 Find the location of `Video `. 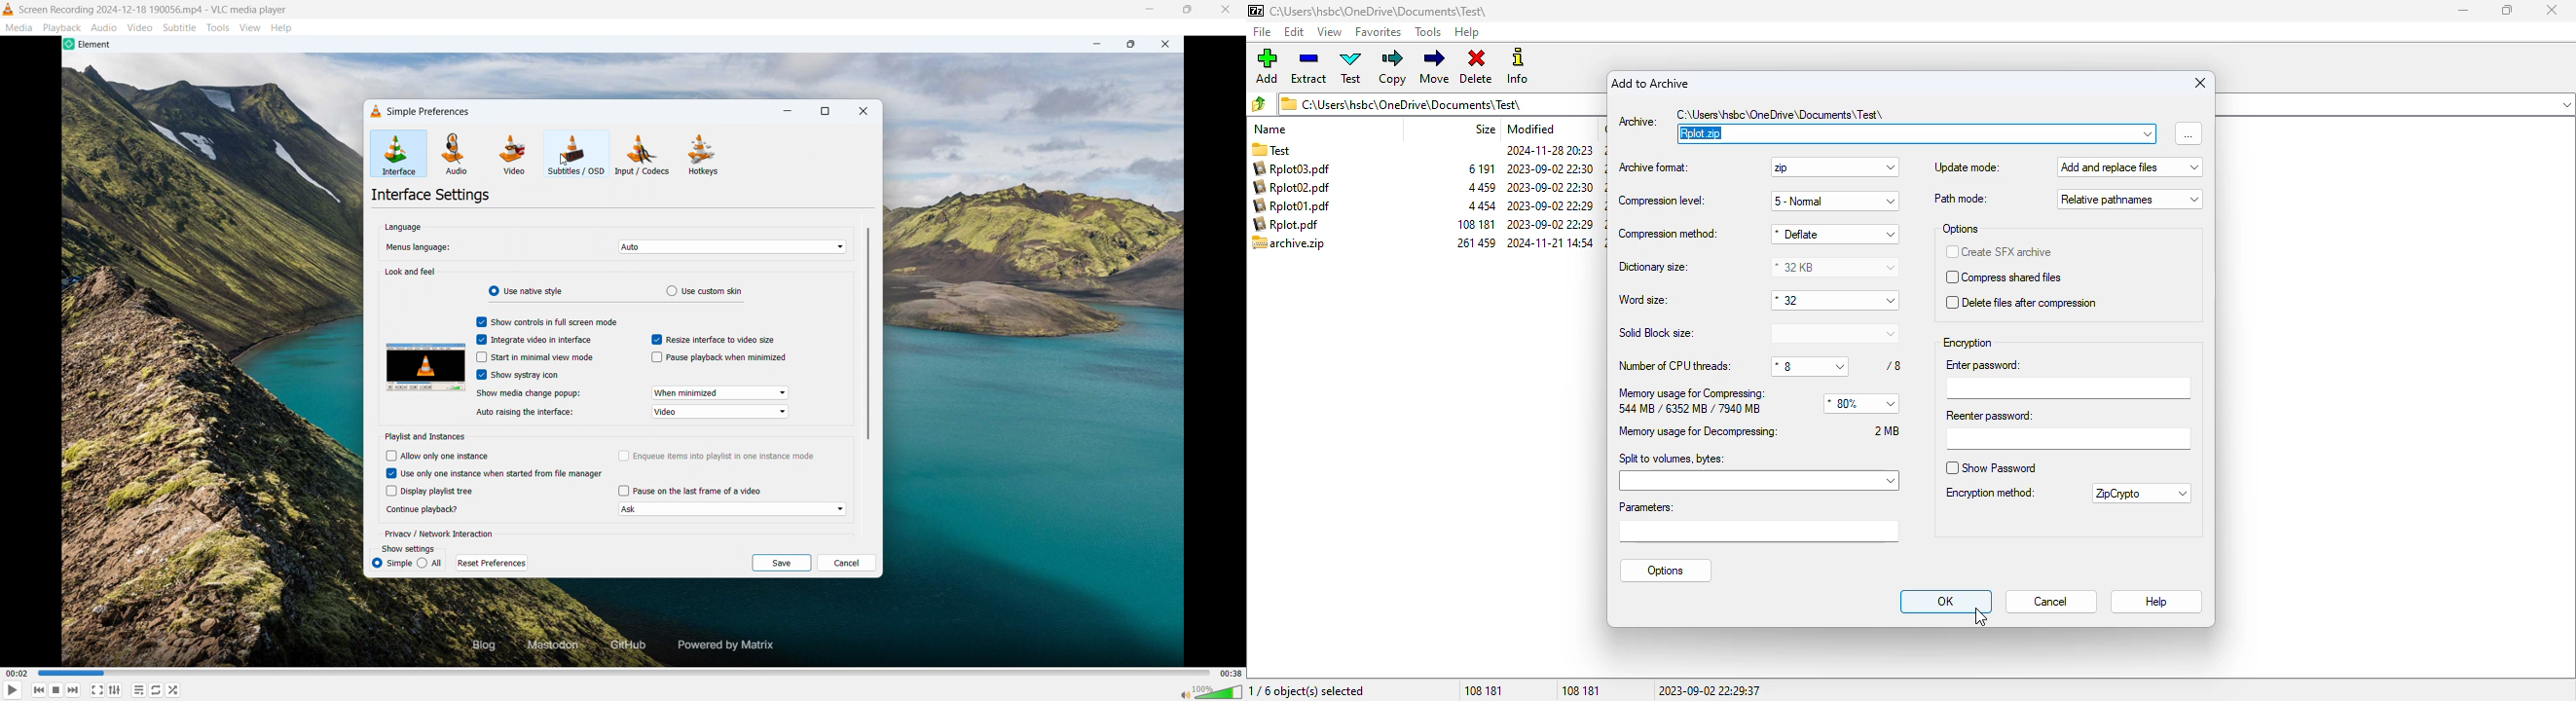

Video  is located at coordinates (140, 28).